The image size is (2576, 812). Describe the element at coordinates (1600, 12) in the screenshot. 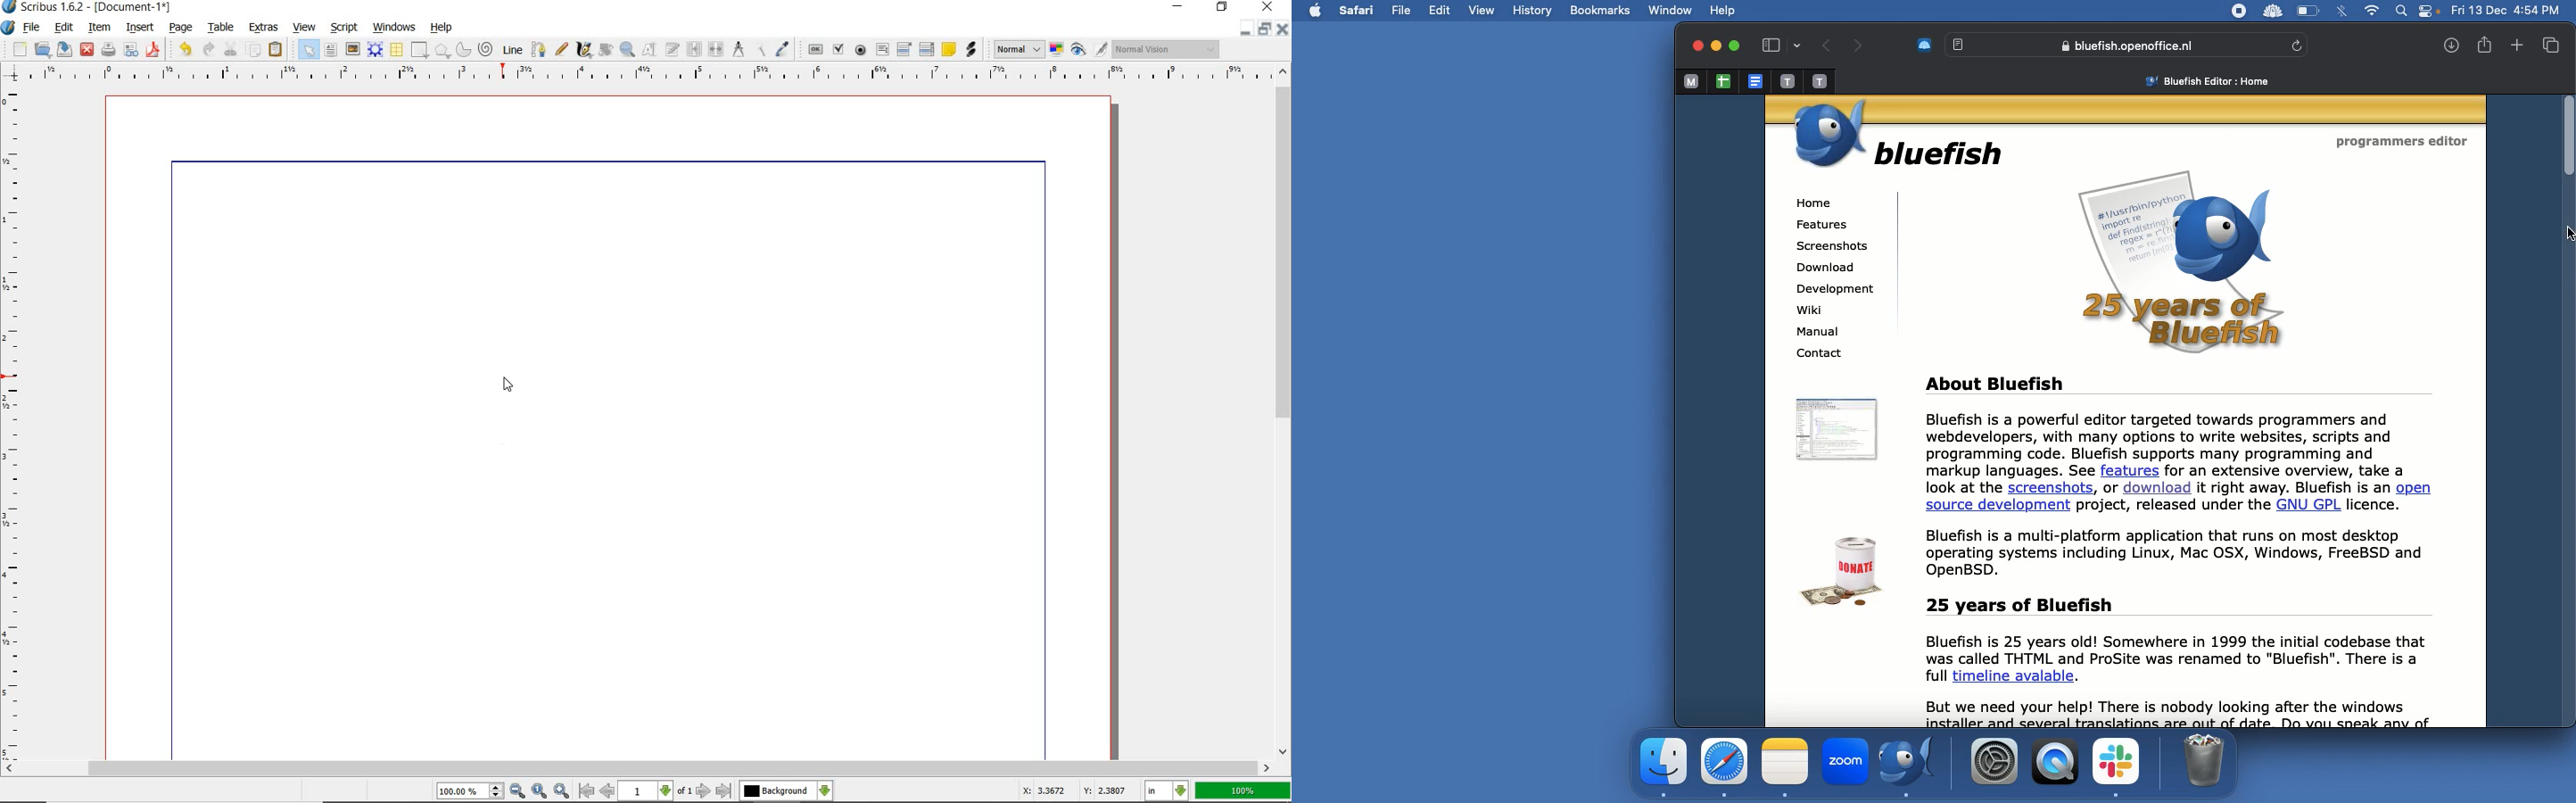

I see `Bookmarks` at that location.